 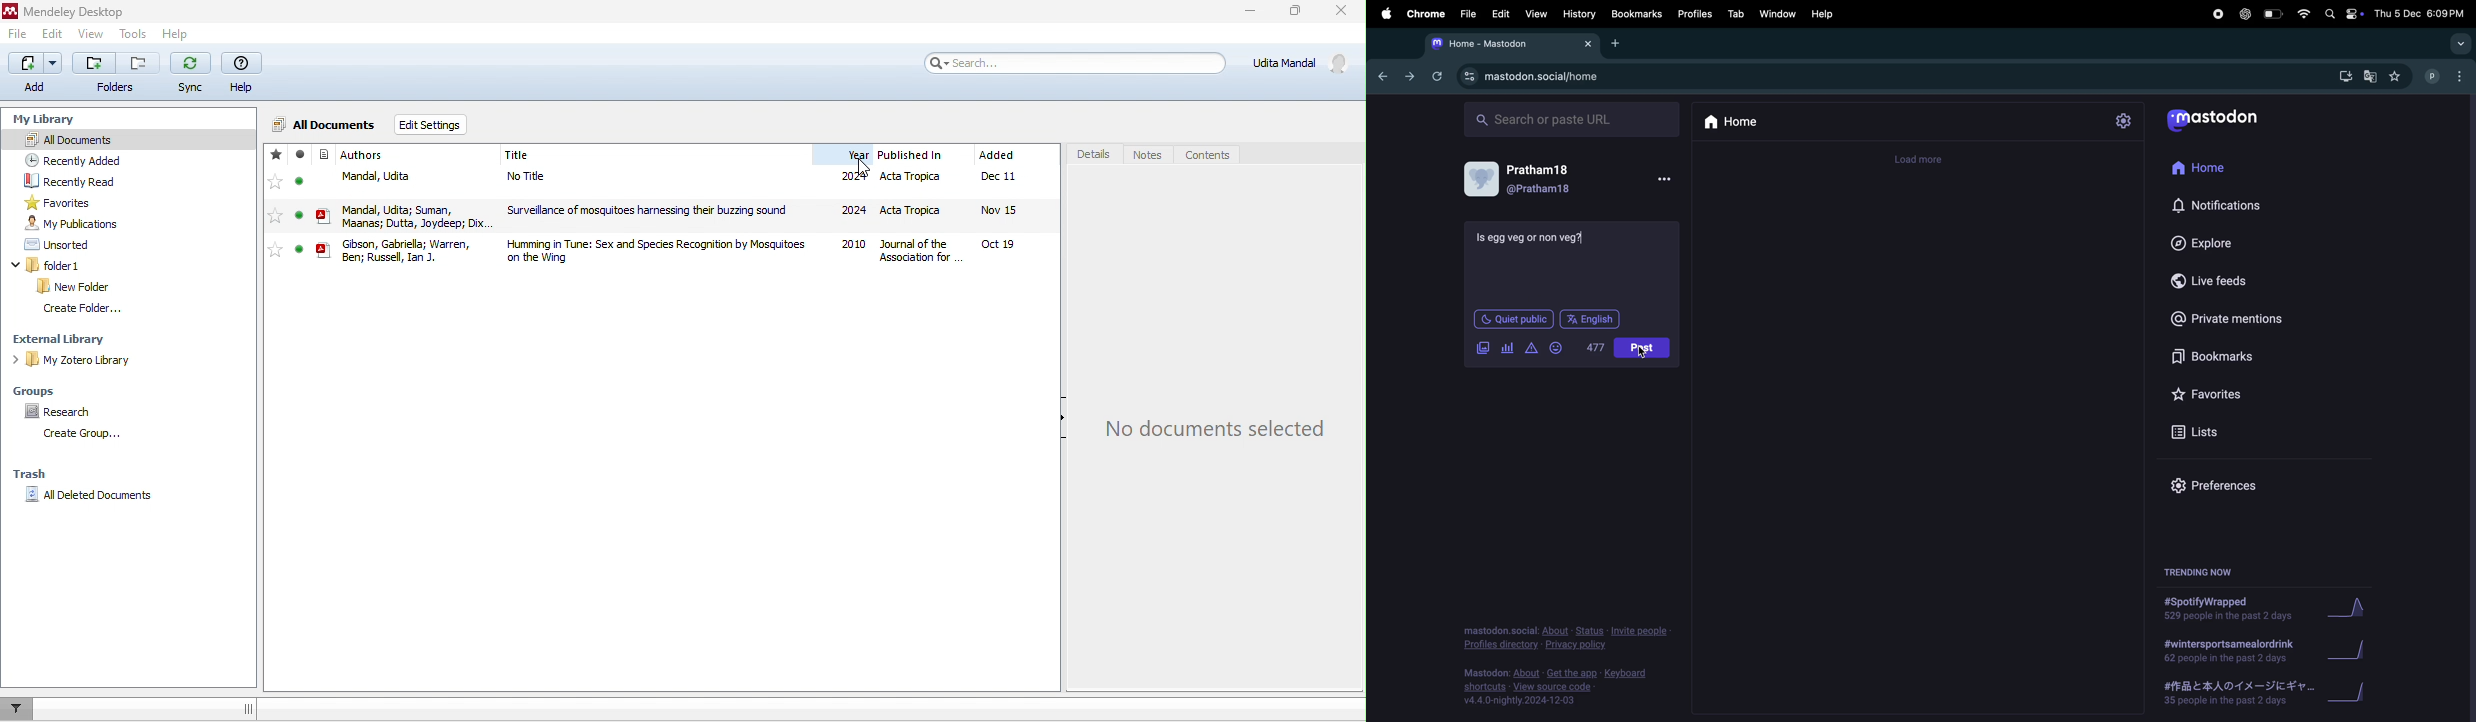 What do you see at coordinates (2244, 16) in the screenshot?
I see `chatgpt` at bounding box center [2244, 16].